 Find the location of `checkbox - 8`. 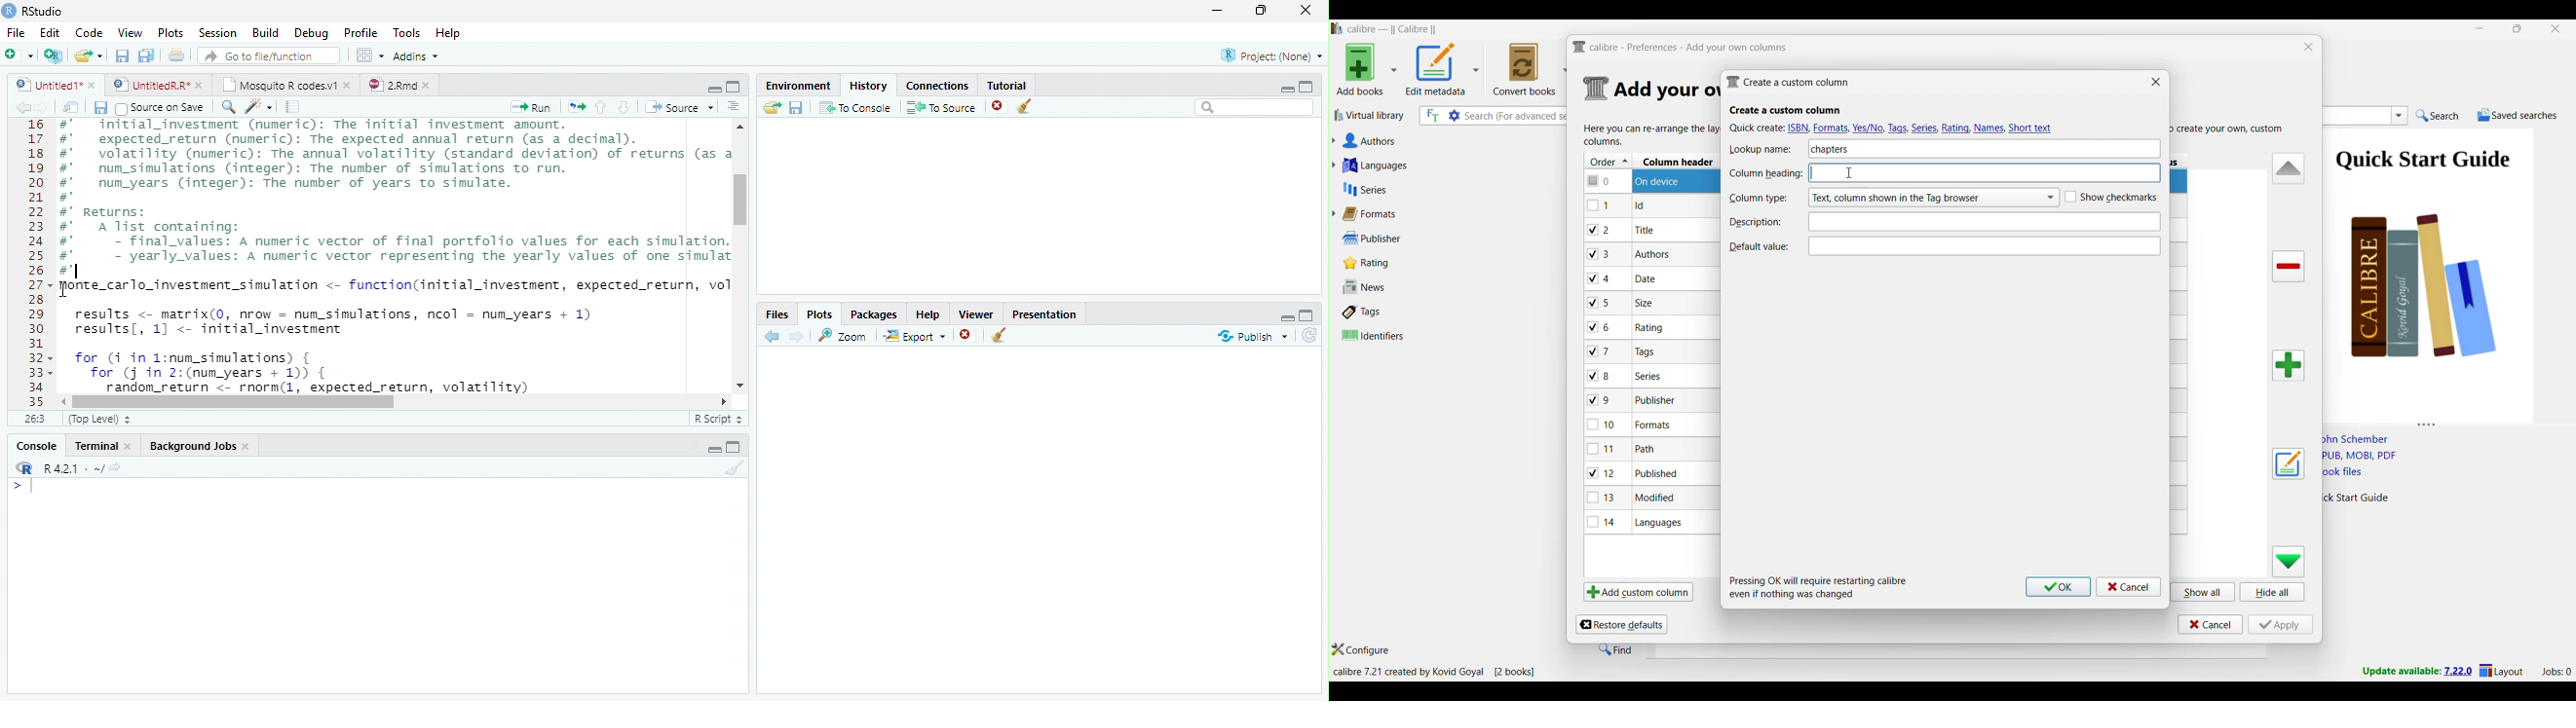

checkbox - 8 is located at coordinates (1600, 375).